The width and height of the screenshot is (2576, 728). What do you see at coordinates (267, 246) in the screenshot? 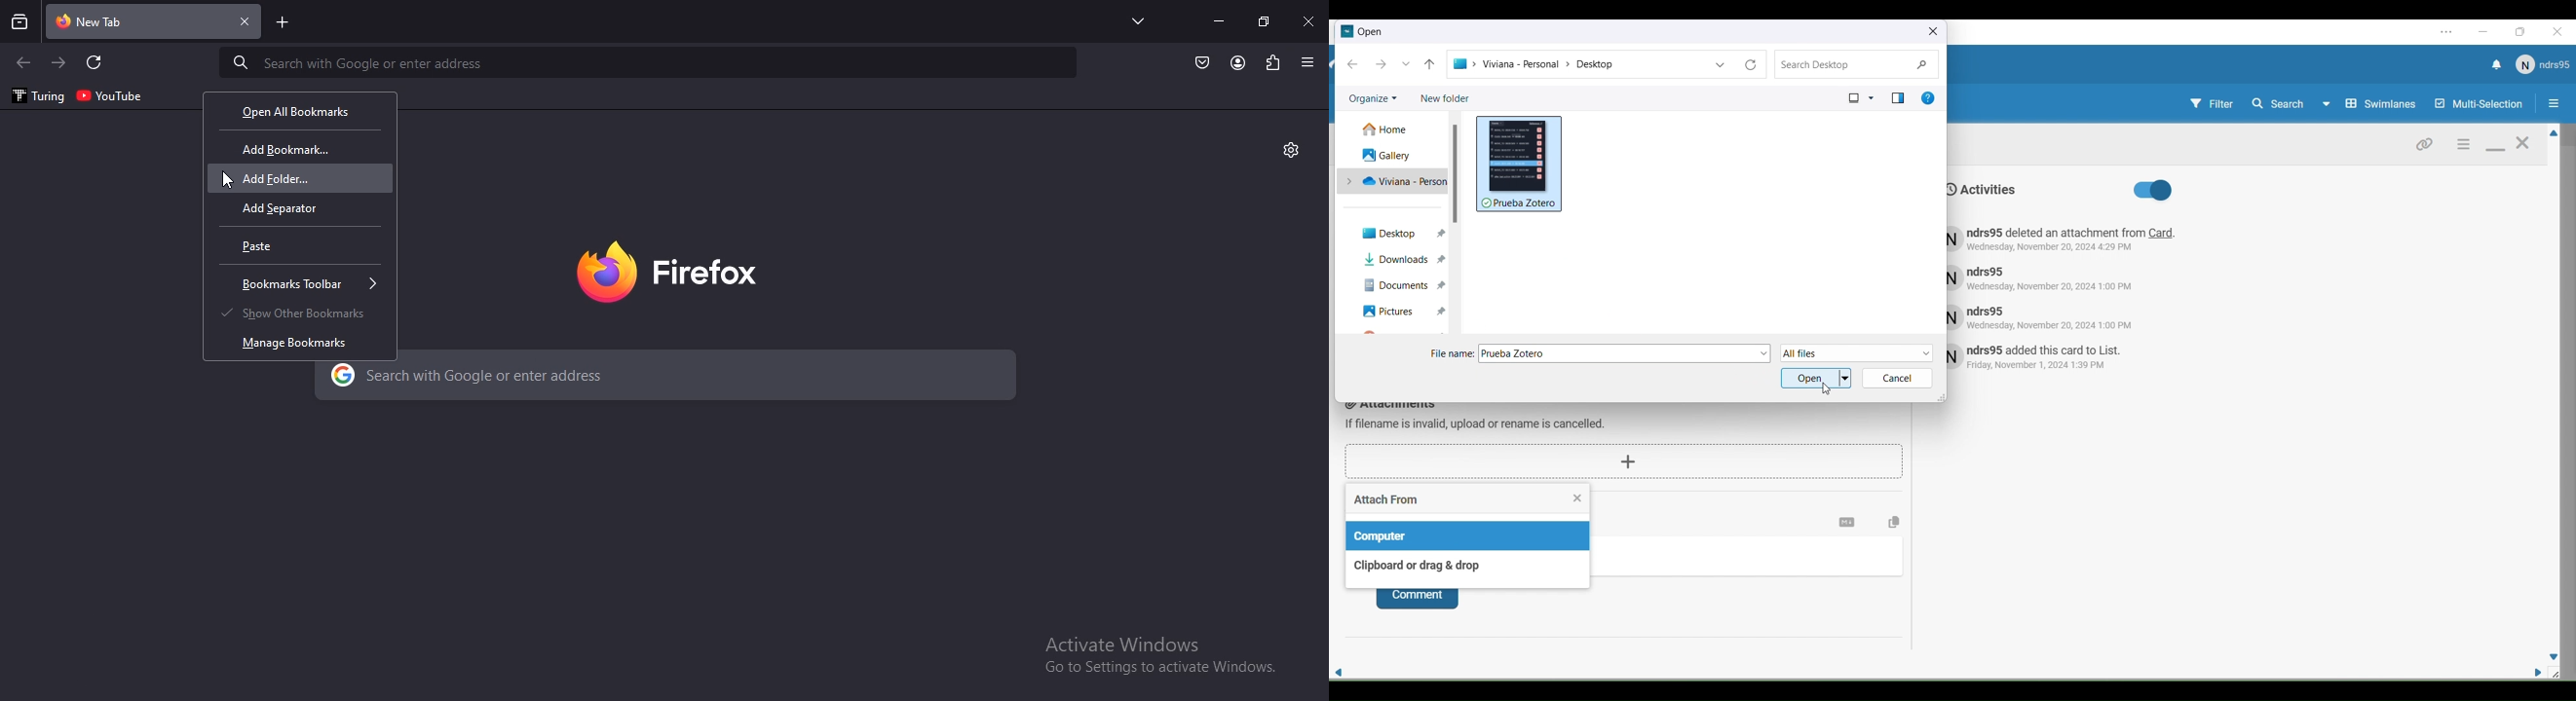
I see `paste` at bounding box center [267, 246].